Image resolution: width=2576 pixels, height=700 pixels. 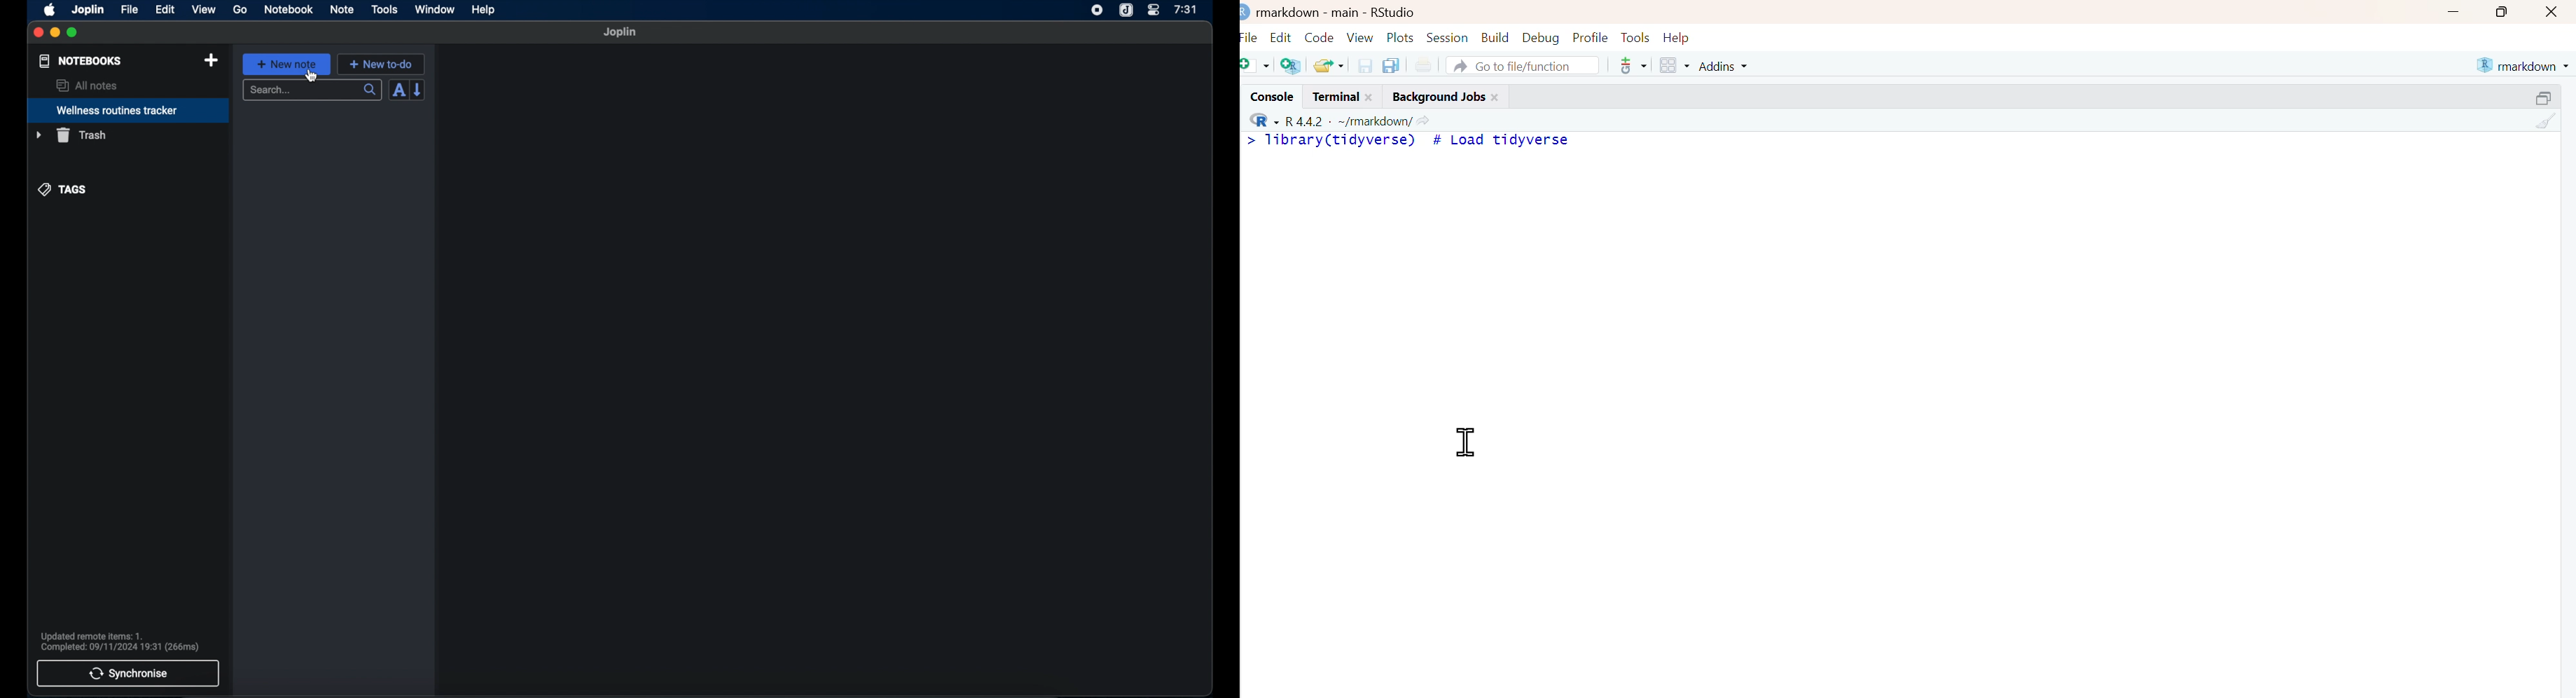 What do you see at coordinates (213, 61) in the screenshot?
I see `new notebook` at bounding box center [213, 61].